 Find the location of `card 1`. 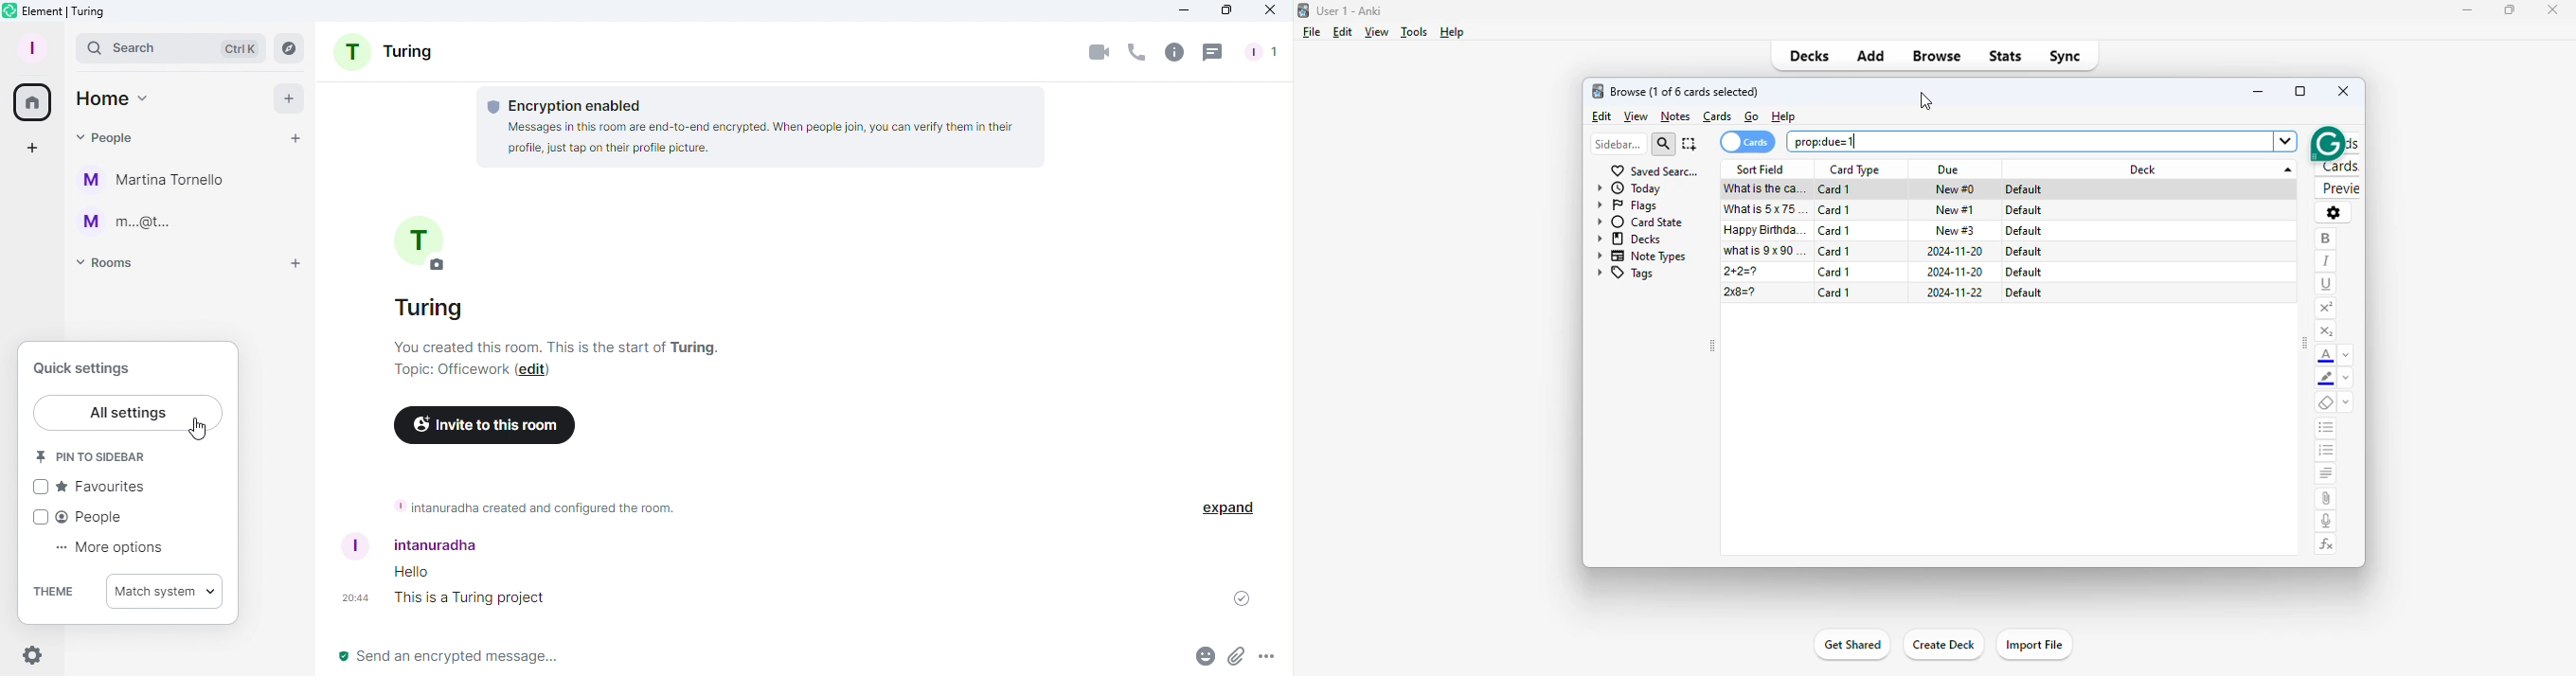

card 1 is located at coordinates (1836, 271).